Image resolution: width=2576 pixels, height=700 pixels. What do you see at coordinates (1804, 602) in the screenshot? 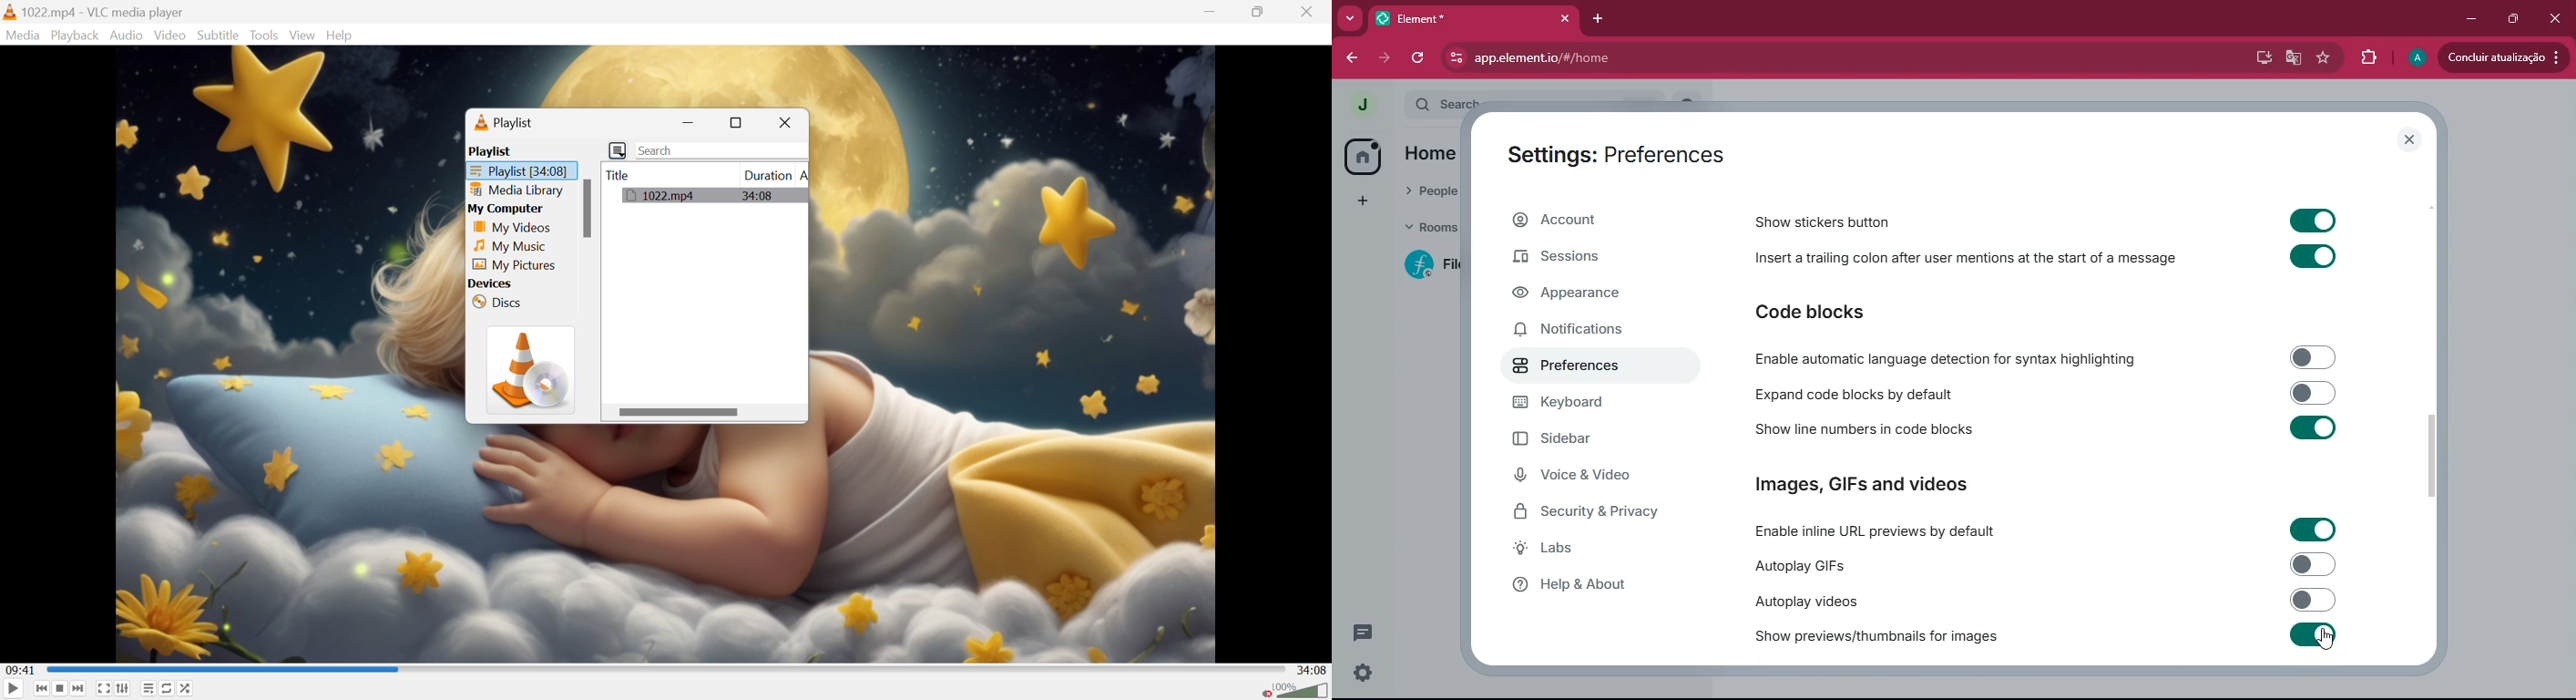
I see `Autoplay videos` at bounding box center [1804, 602].